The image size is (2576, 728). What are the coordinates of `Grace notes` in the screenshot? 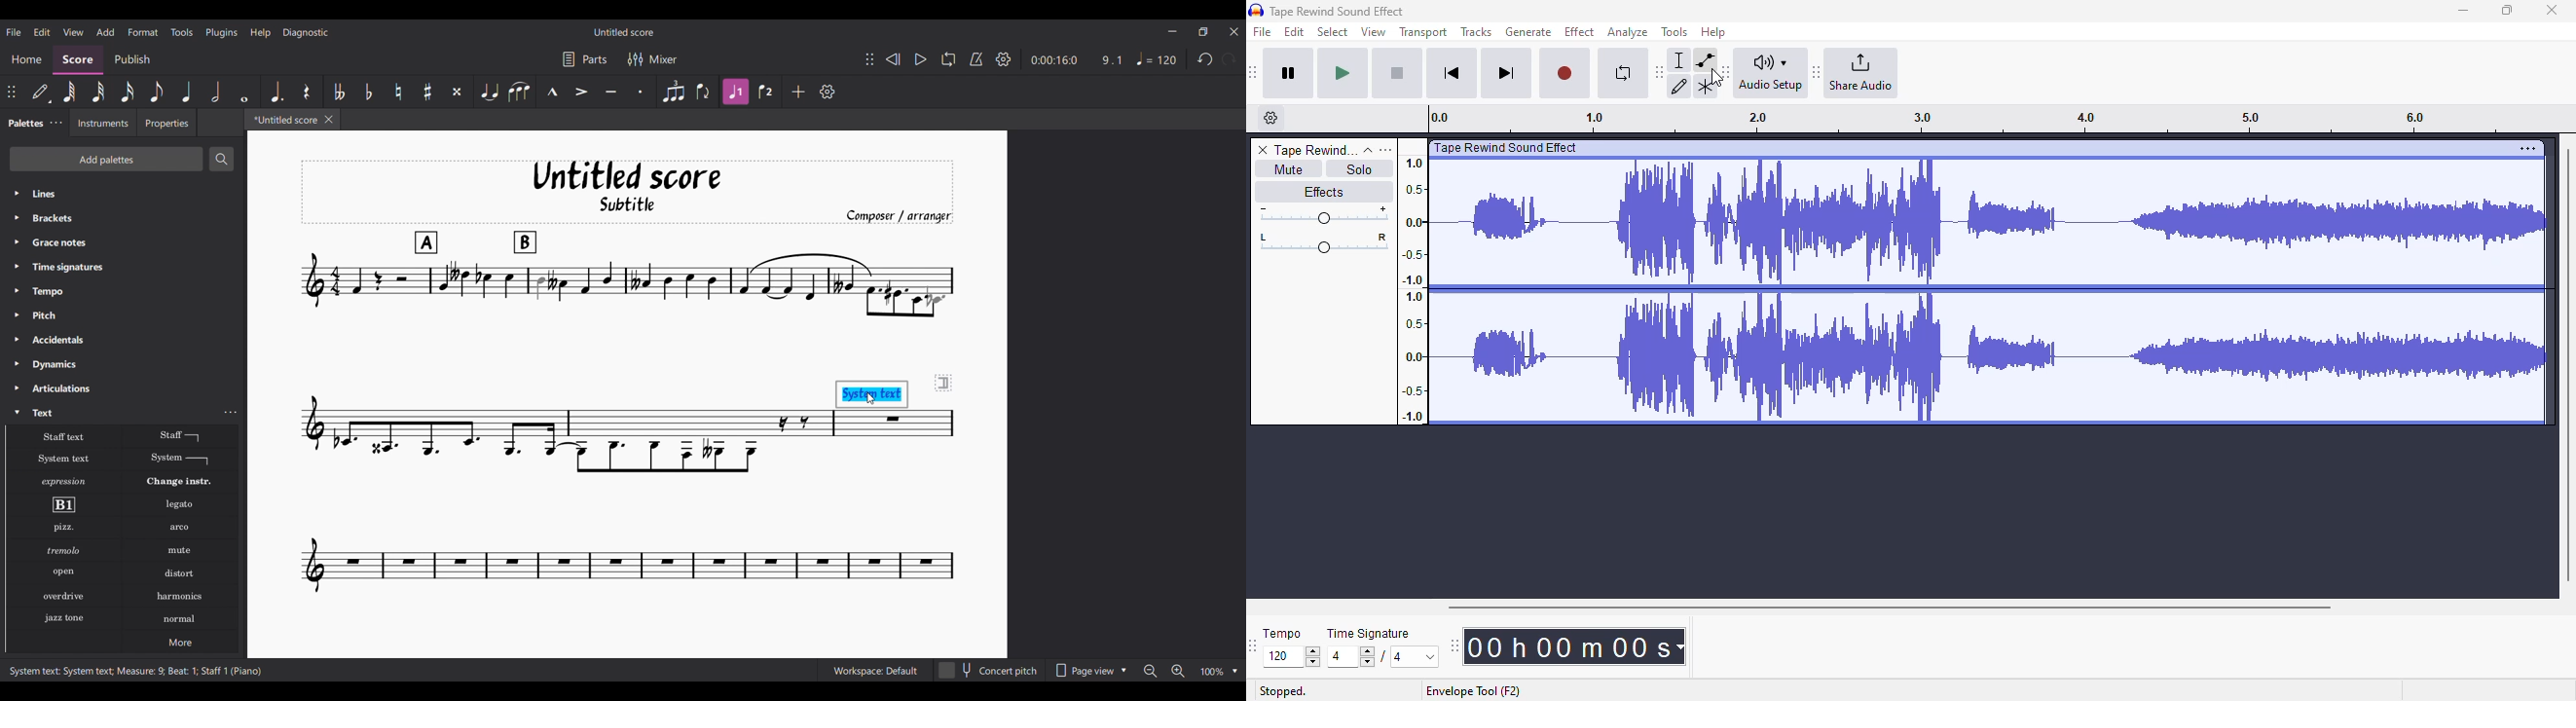 It's located at (123, 242).